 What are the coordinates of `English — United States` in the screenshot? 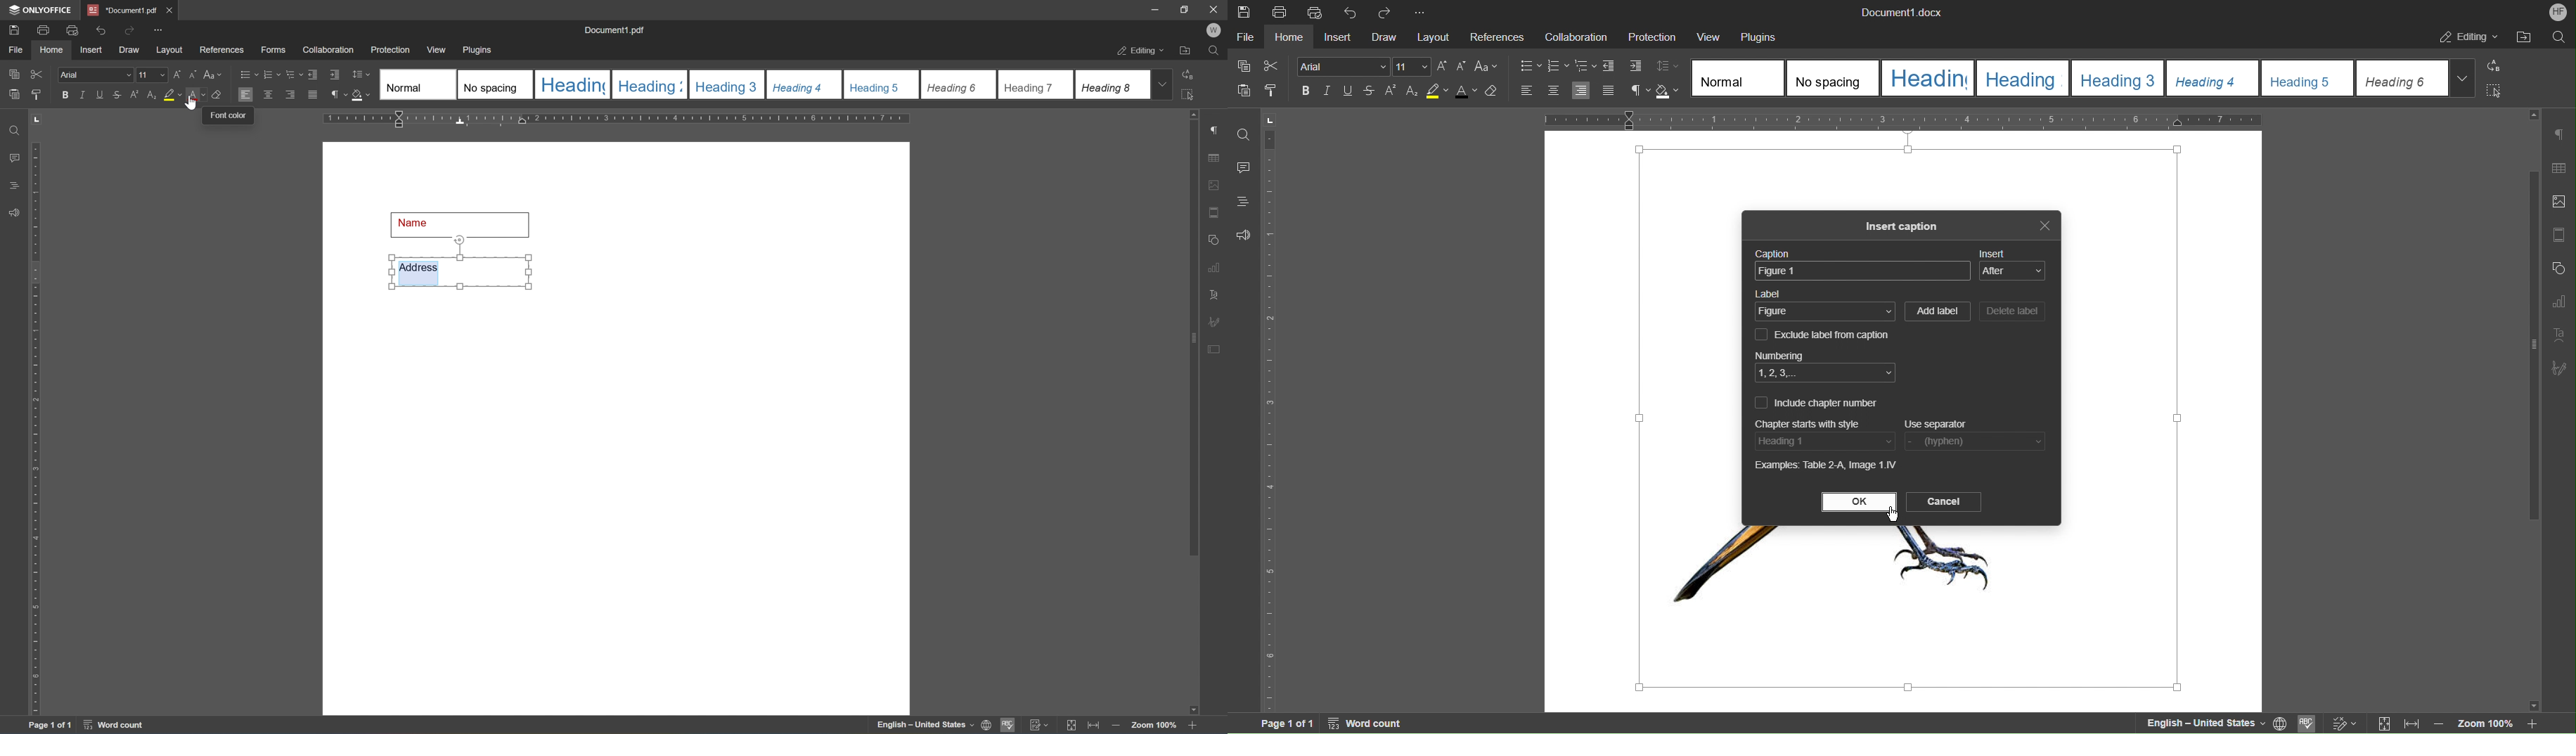 It's located at (2203, 722).